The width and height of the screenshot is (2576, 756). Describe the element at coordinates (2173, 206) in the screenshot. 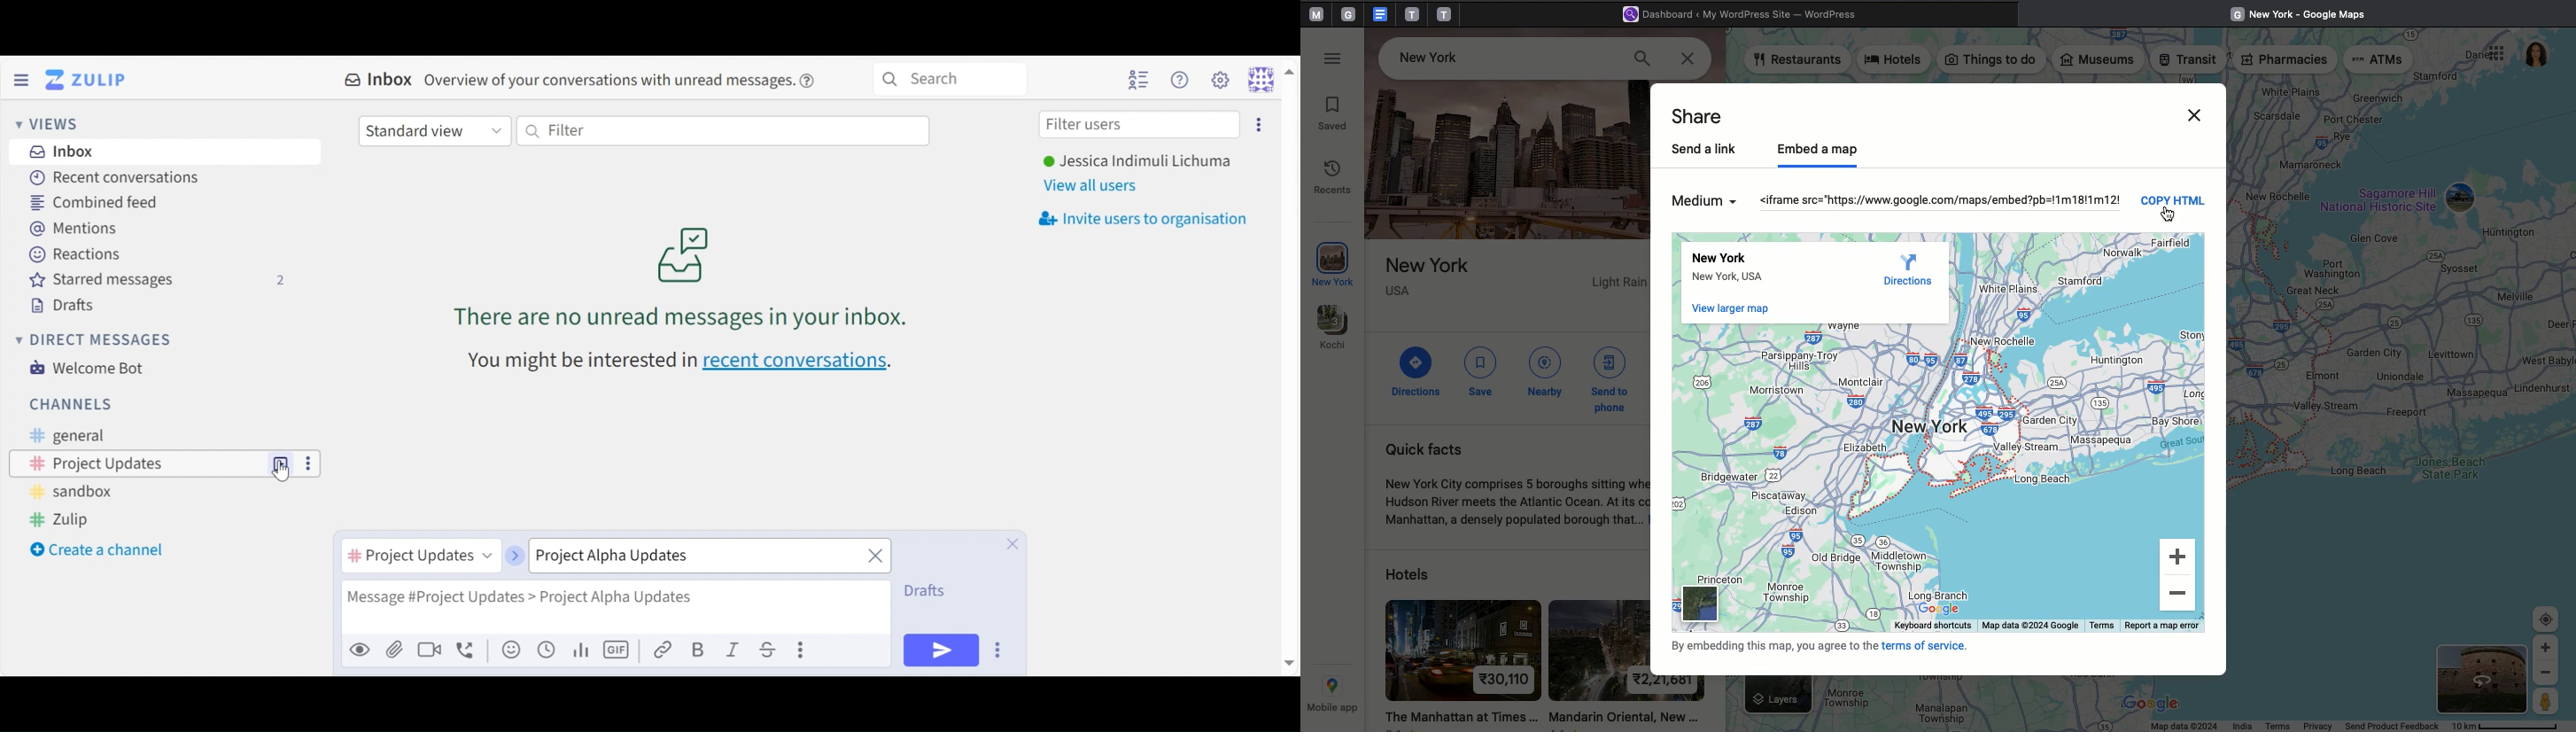

I see `Copy html` at that location.